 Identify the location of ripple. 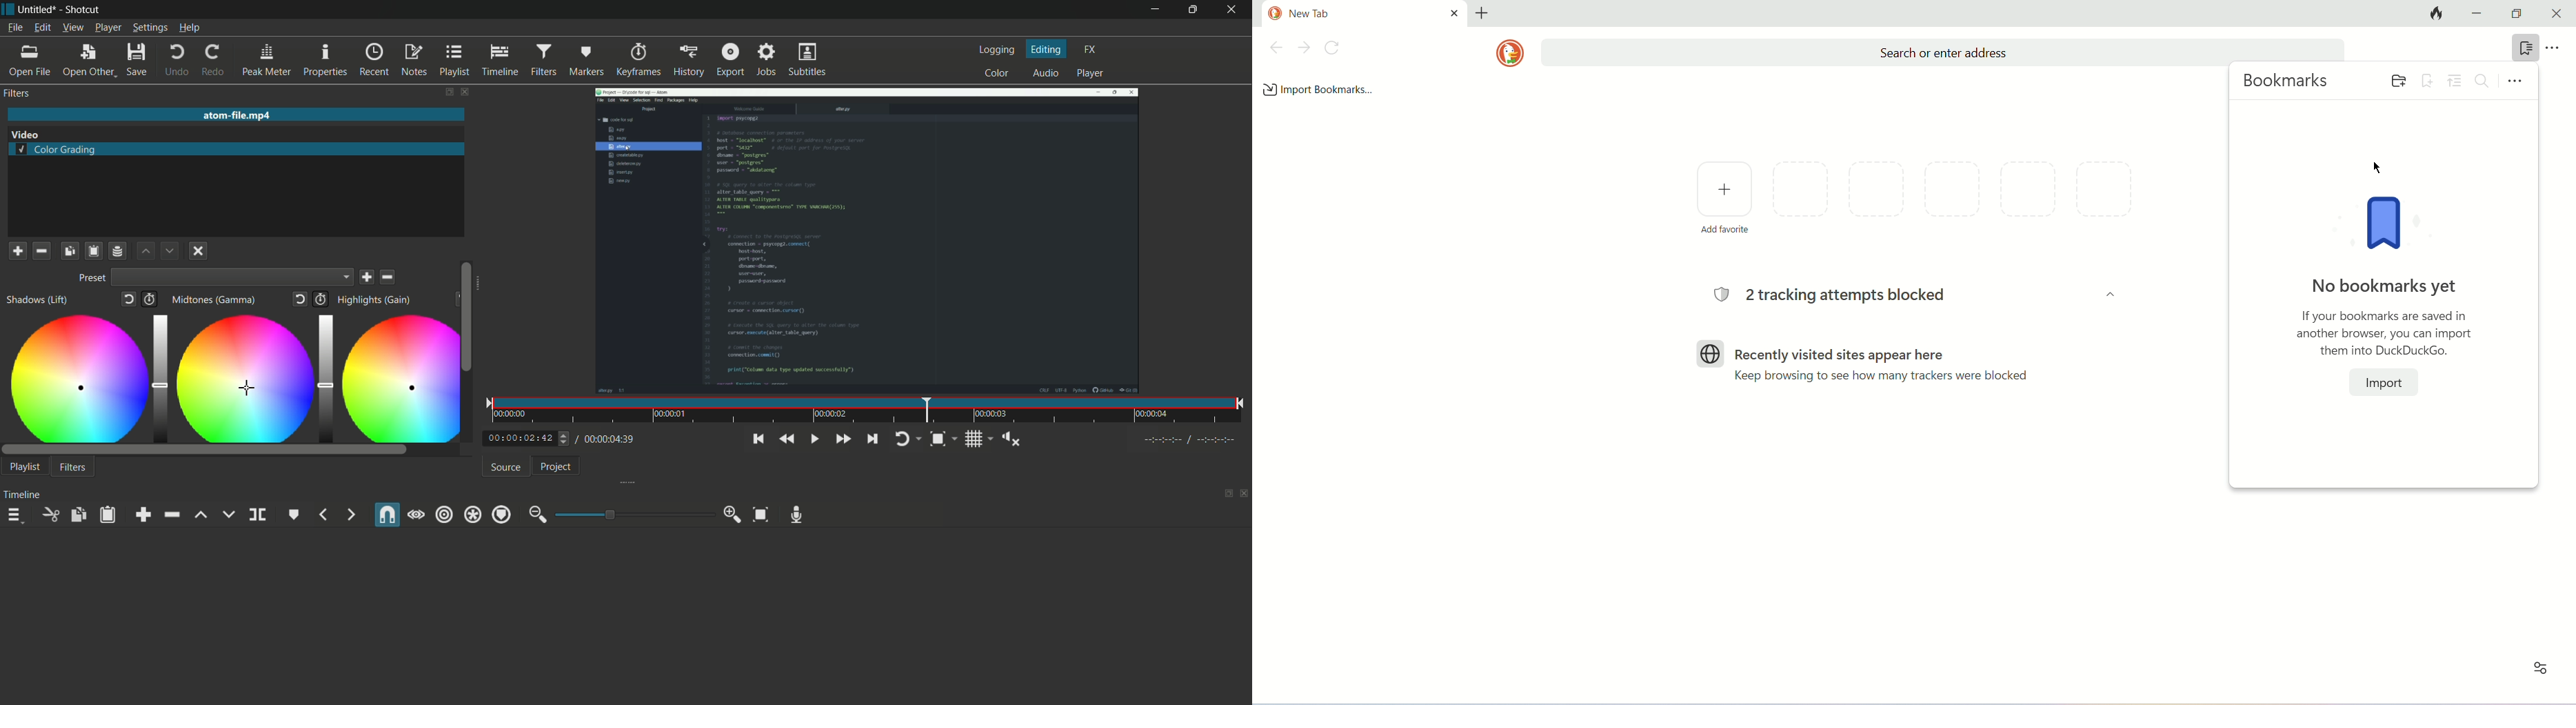
(444, 514).